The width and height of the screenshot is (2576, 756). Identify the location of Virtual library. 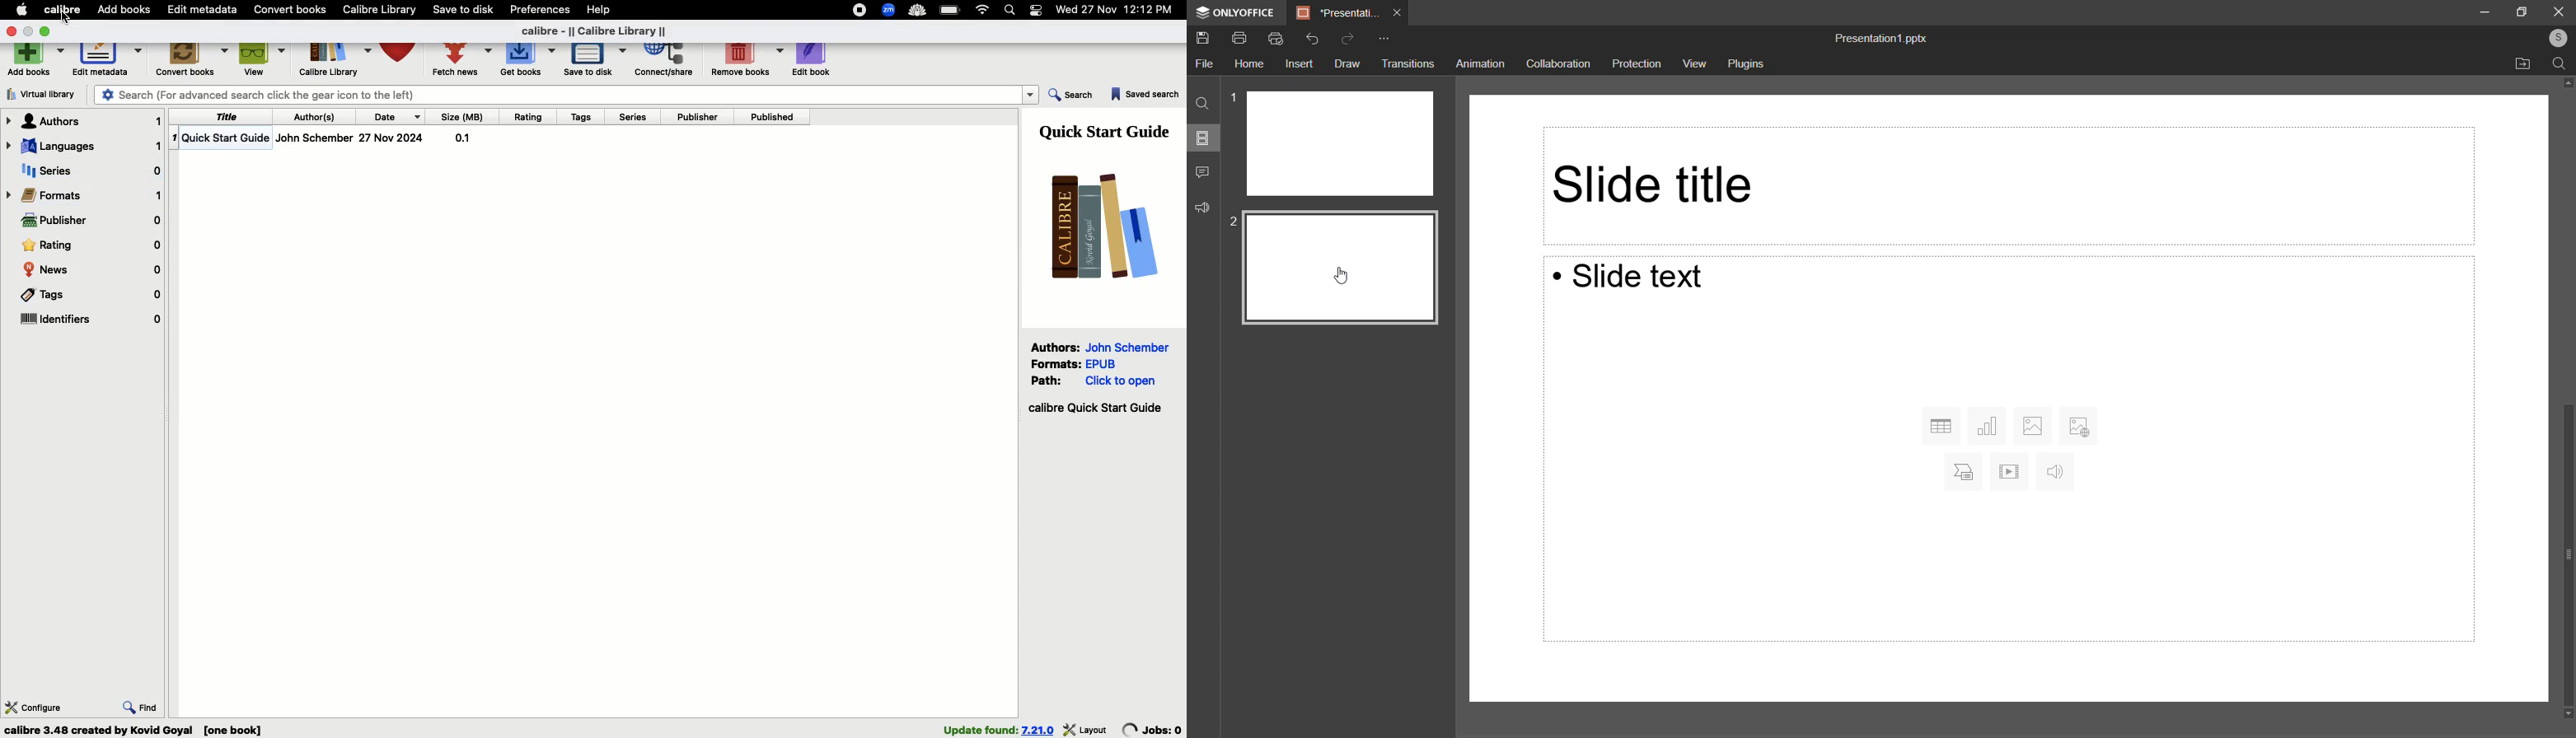
(46, 94).